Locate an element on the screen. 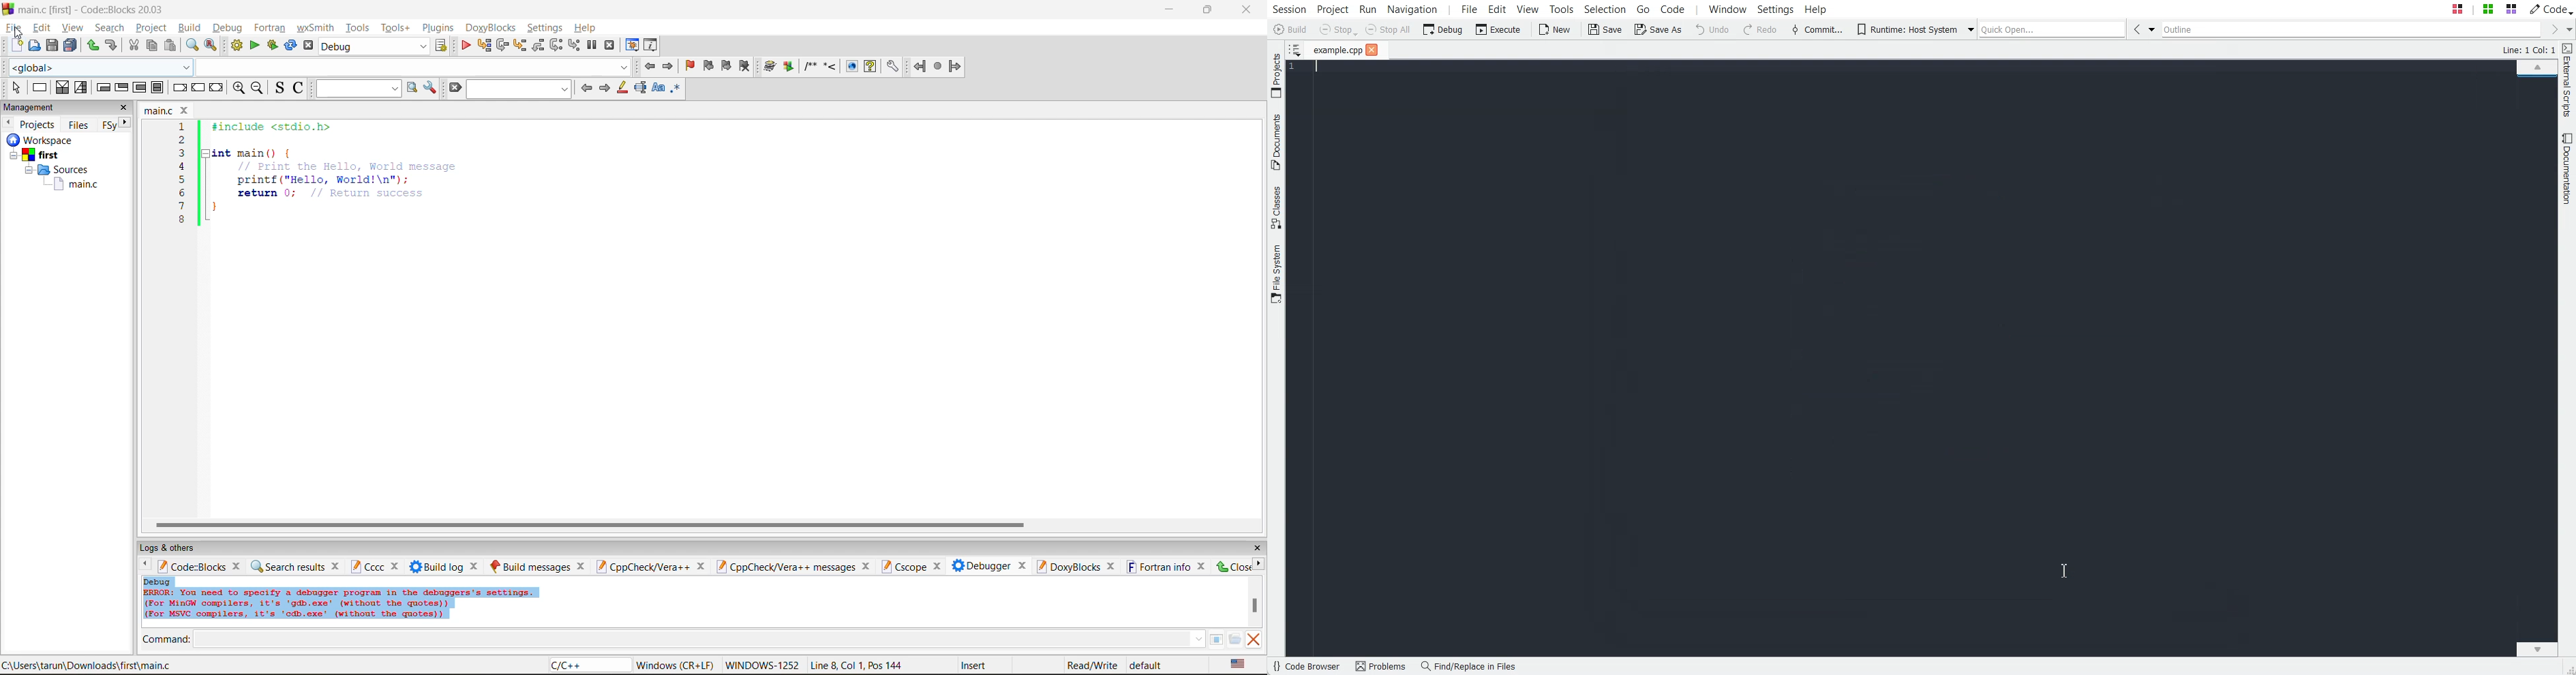 The height and width of the screenshot is (700, 2576). zoom in is located at coordinates (240, 89).